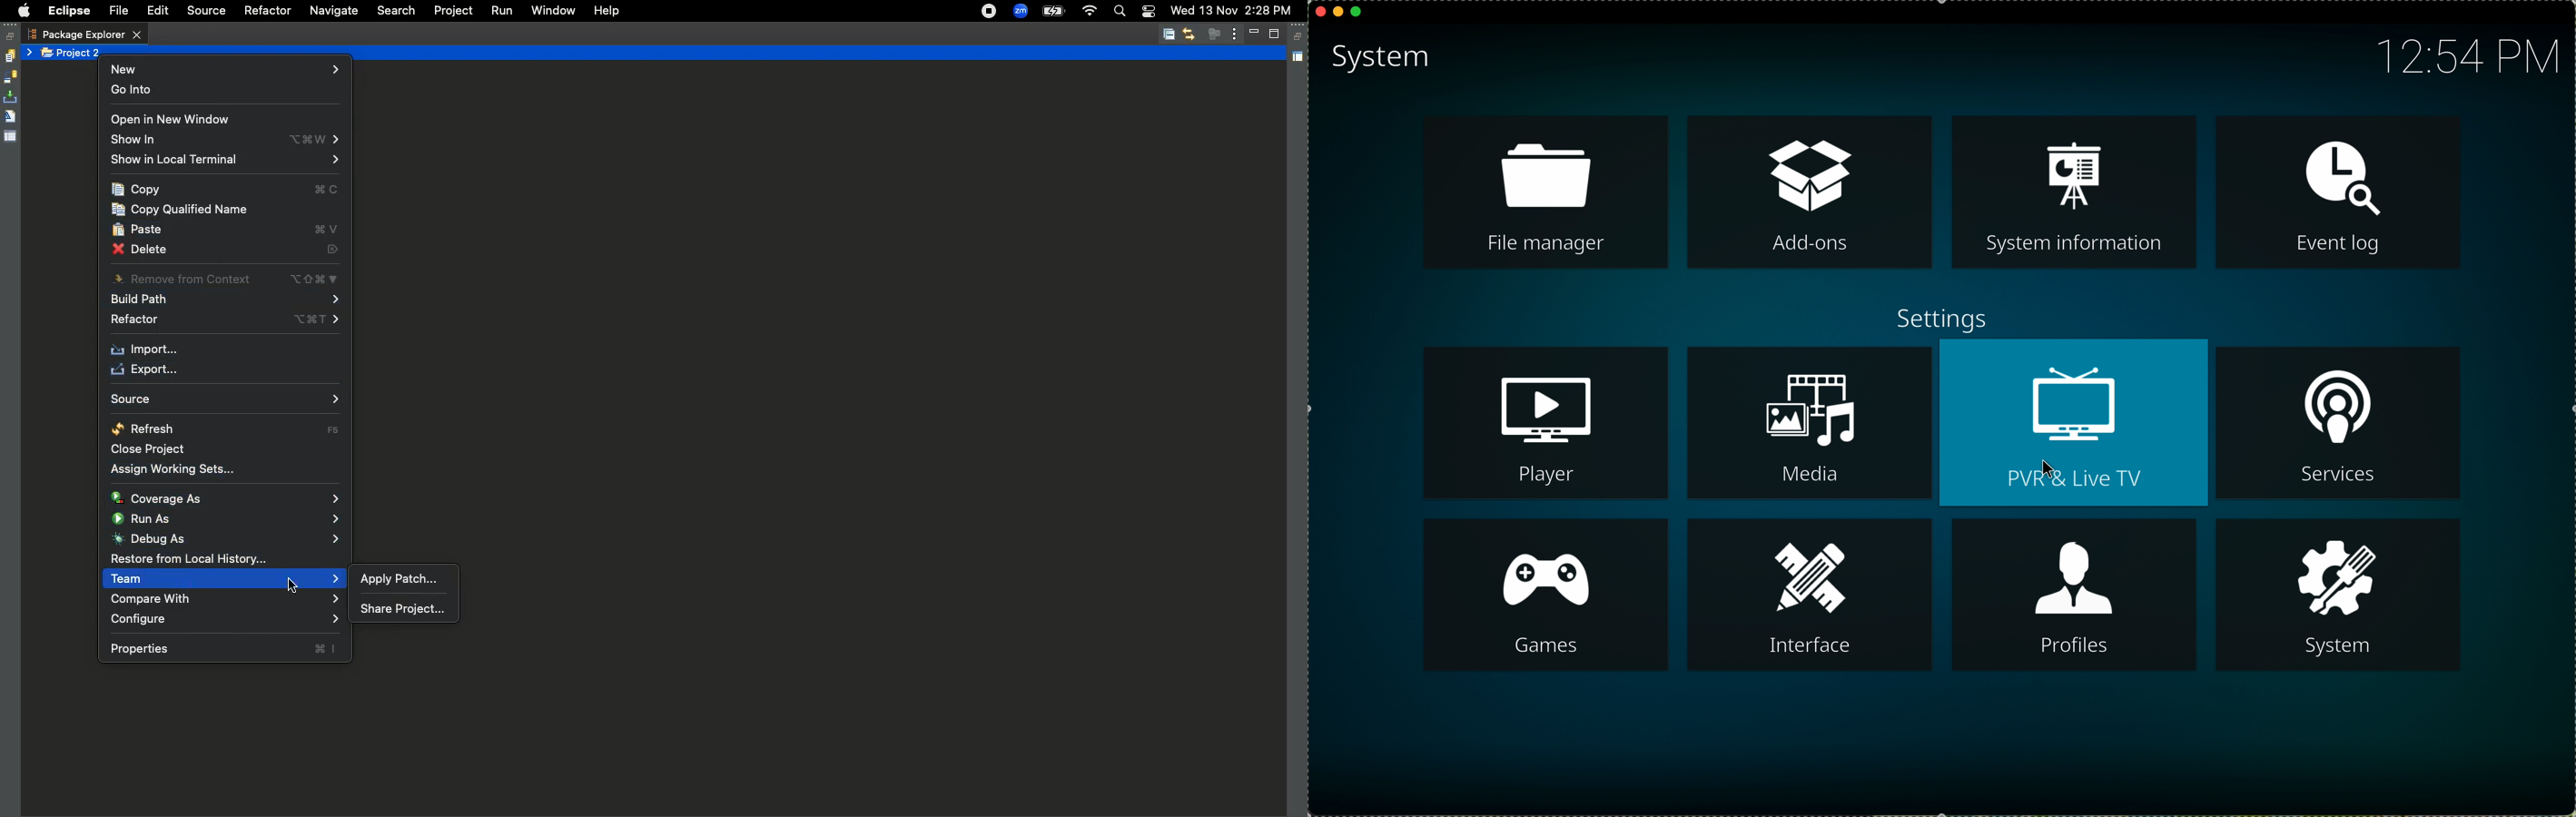 The height and width of the screenshot is (840, 2576). I want to click on Build path, so click(224, 301).